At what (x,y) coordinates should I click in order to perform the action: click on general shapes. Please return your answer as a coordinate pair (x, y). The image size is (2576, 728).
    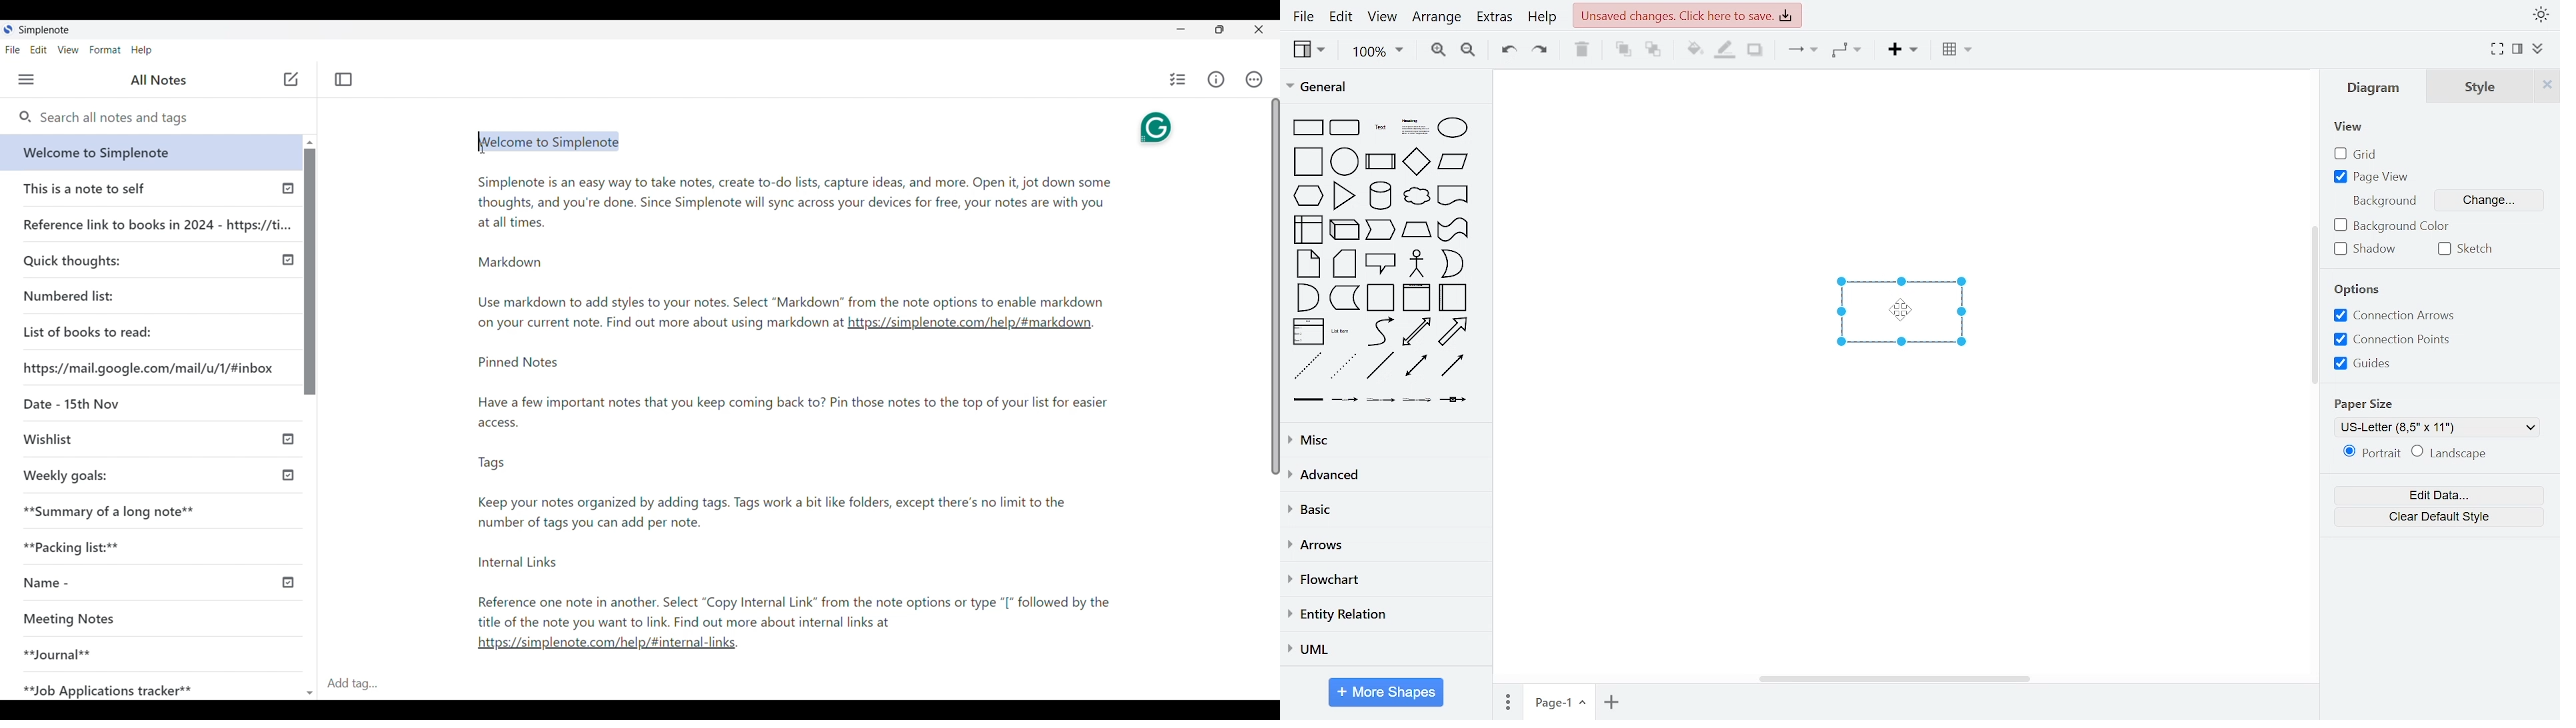
    Looking at the image, I should click on (1343, 264).